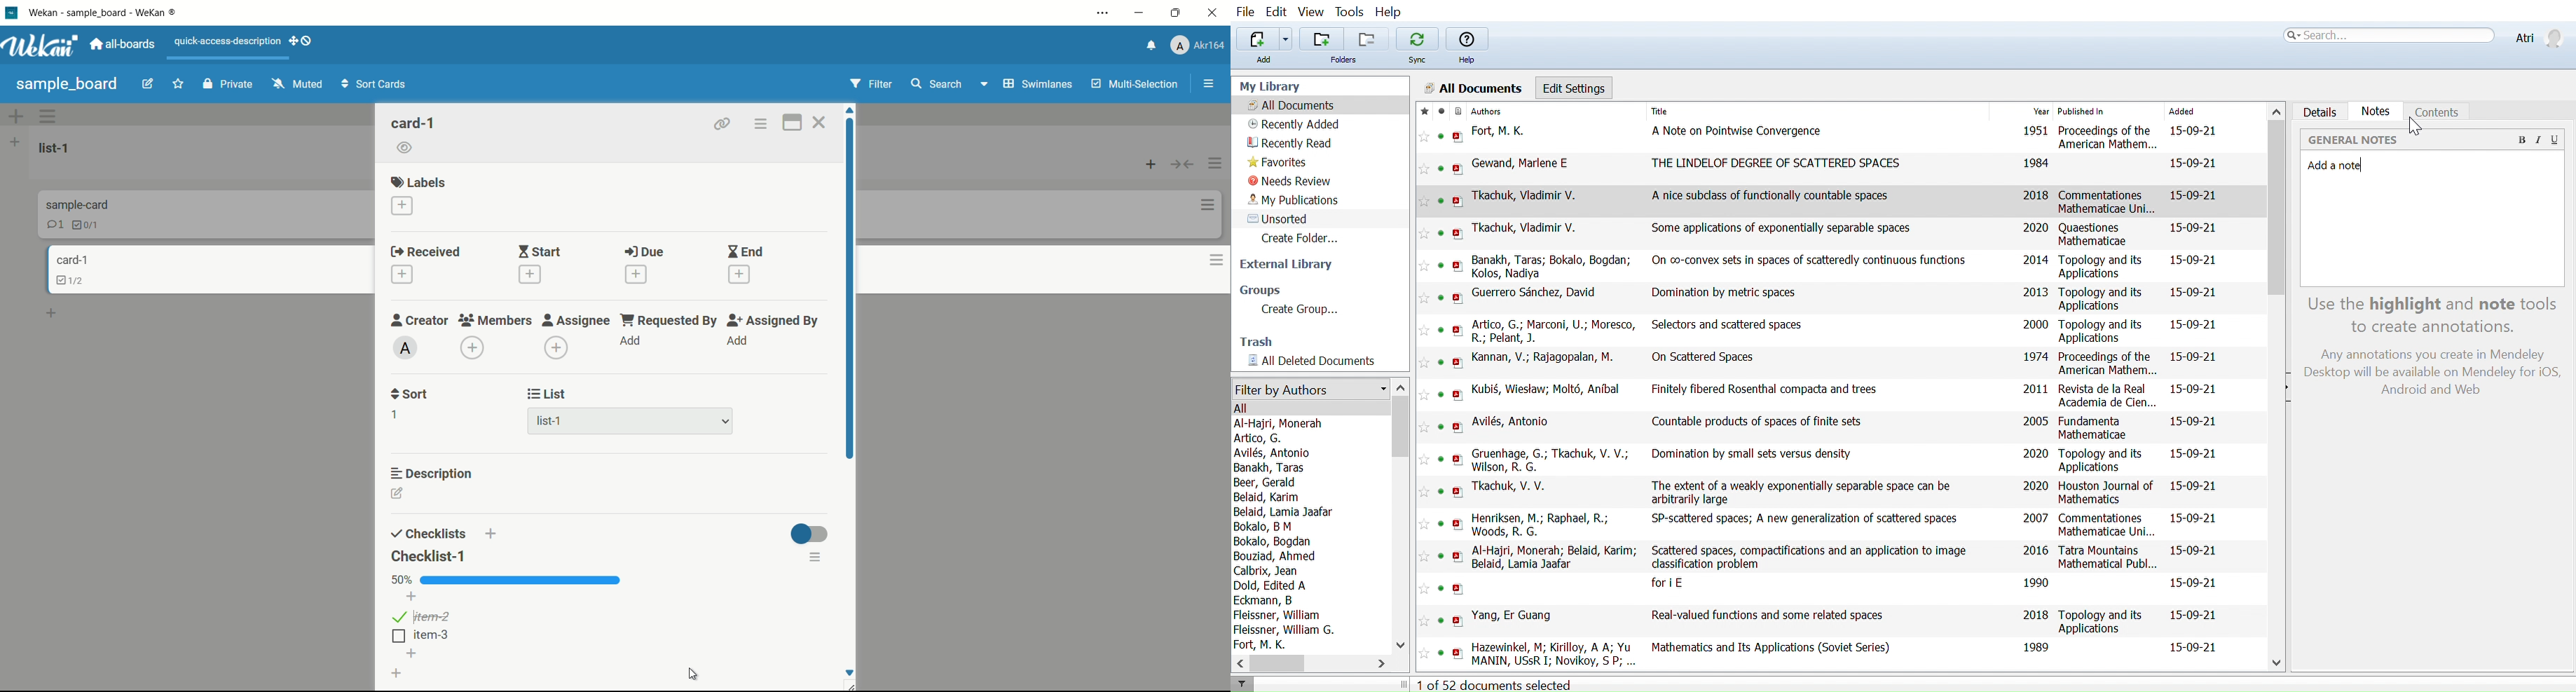 This screenshot has width=2576, height=700. Describe the element at coordinates (11, 13) in the screenshot. I see `Wekan icon` at that location.